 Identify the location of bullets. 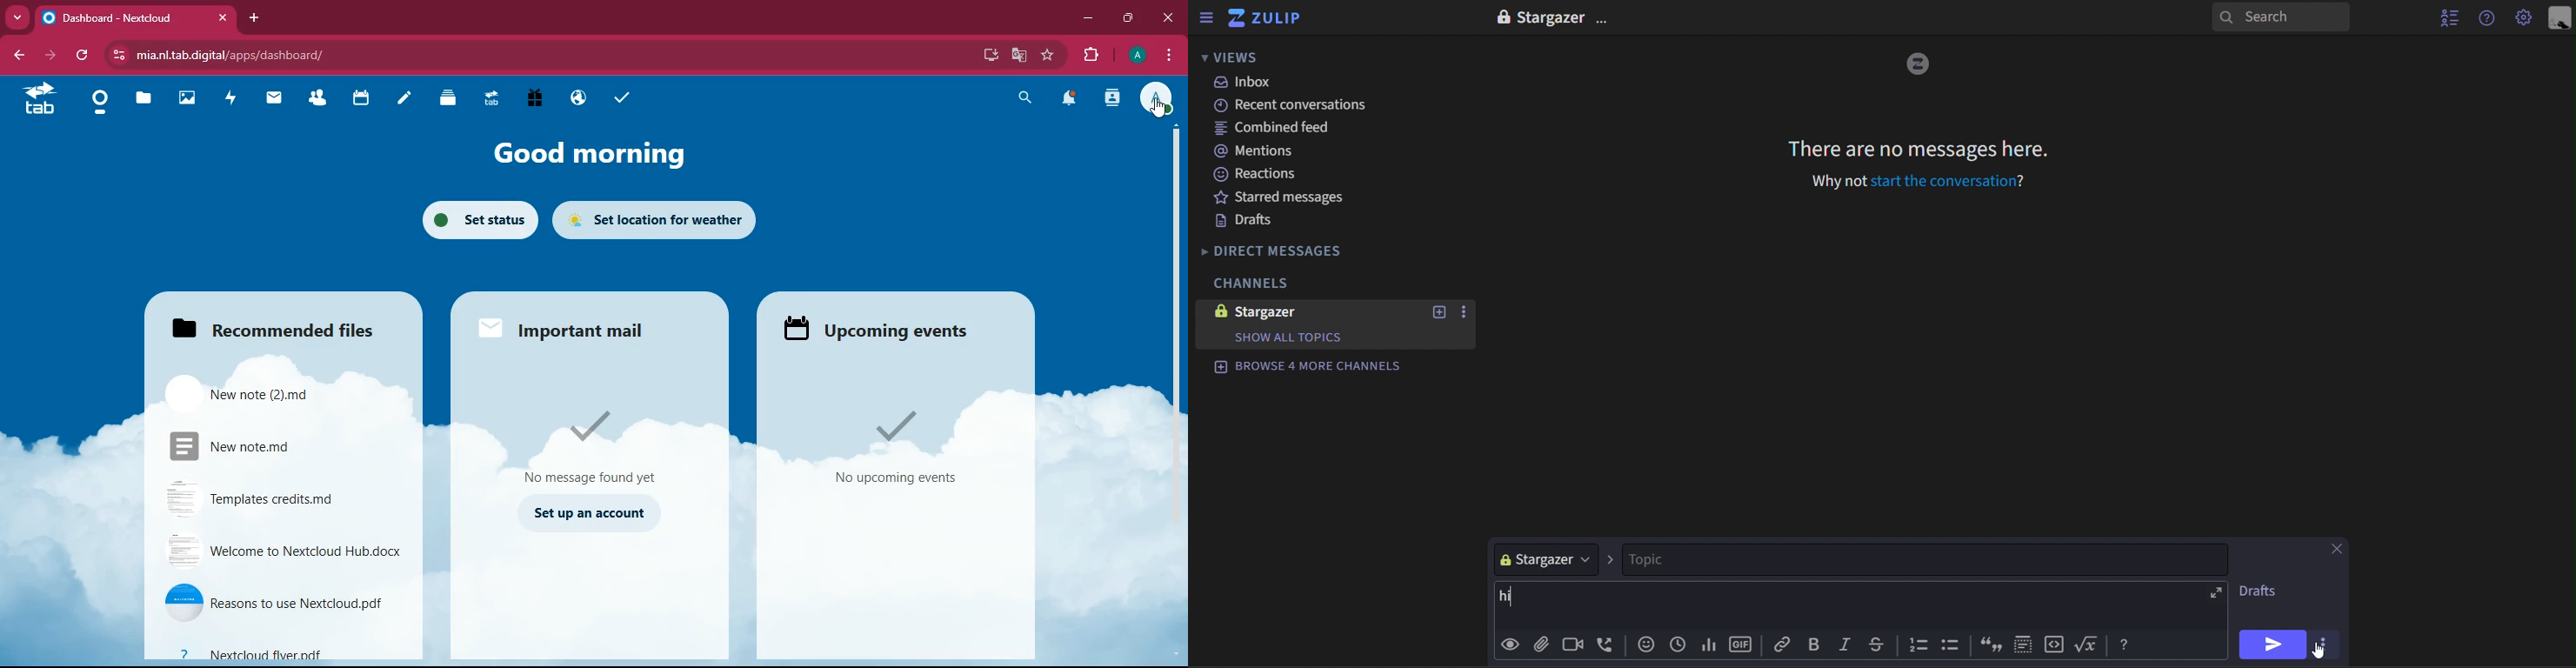
(1953, 646).